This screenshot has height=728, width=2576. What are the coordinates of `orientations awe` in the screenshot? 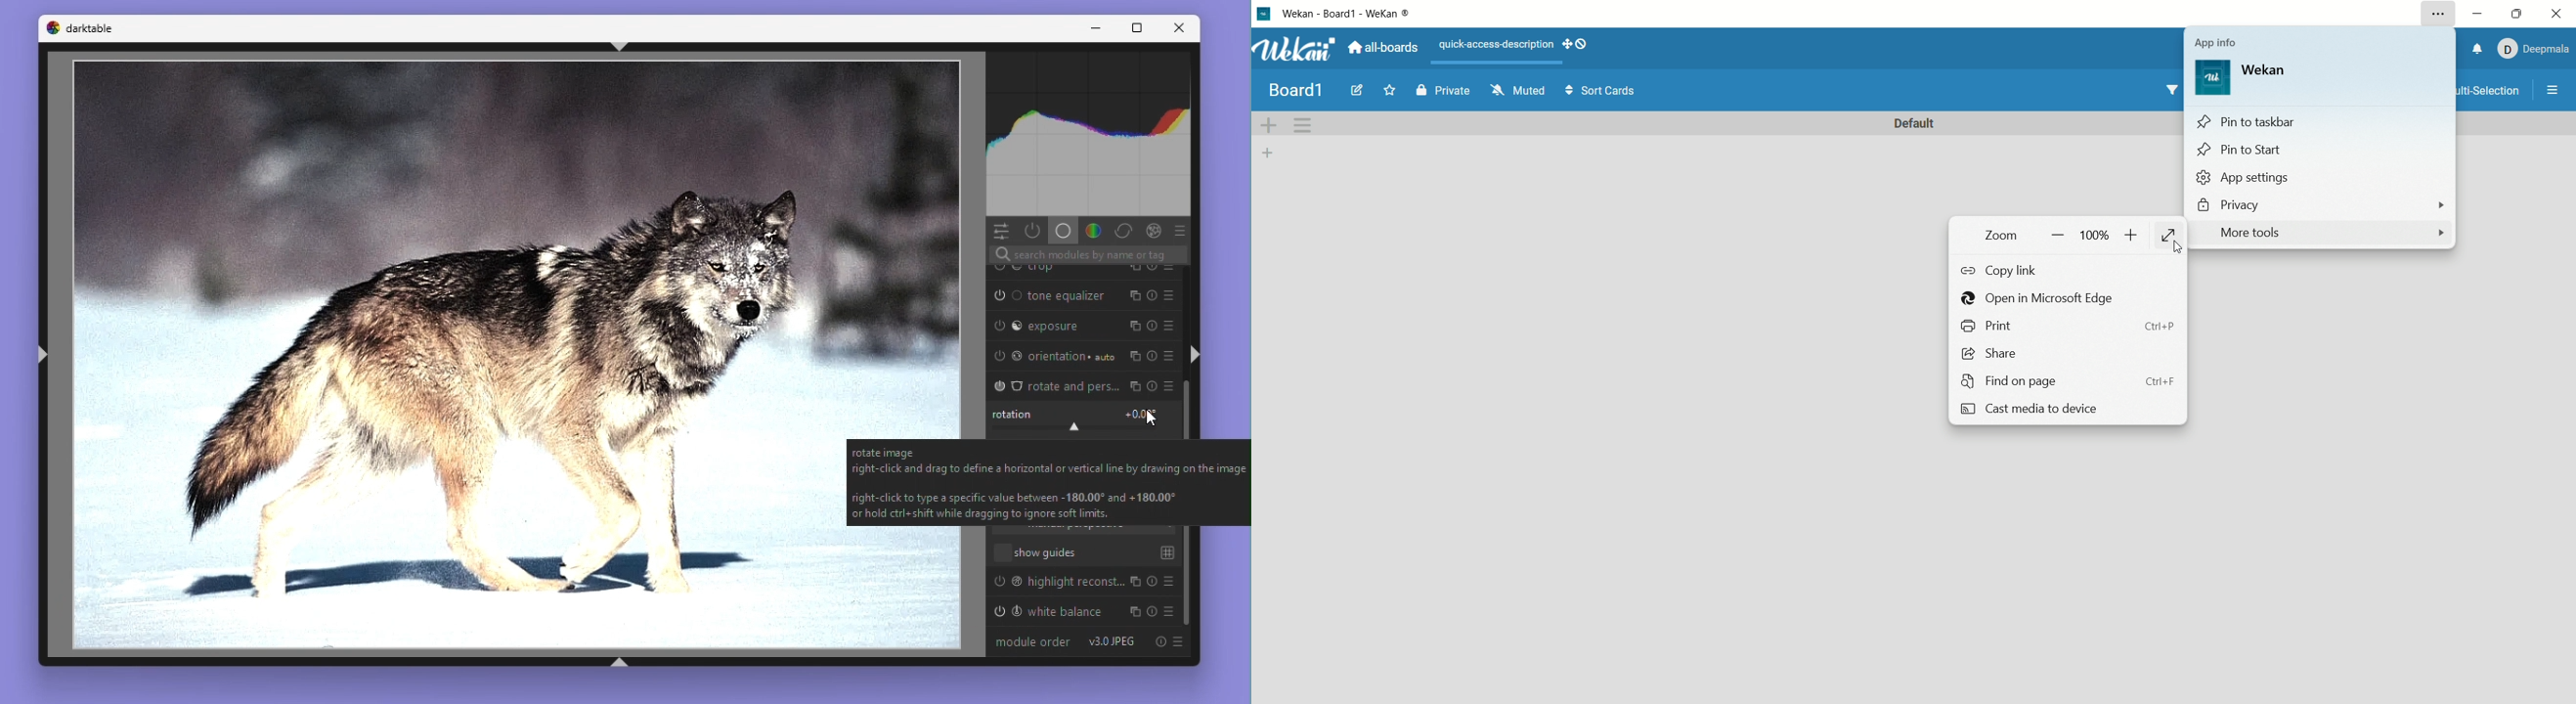 It's located at (1081, 357).